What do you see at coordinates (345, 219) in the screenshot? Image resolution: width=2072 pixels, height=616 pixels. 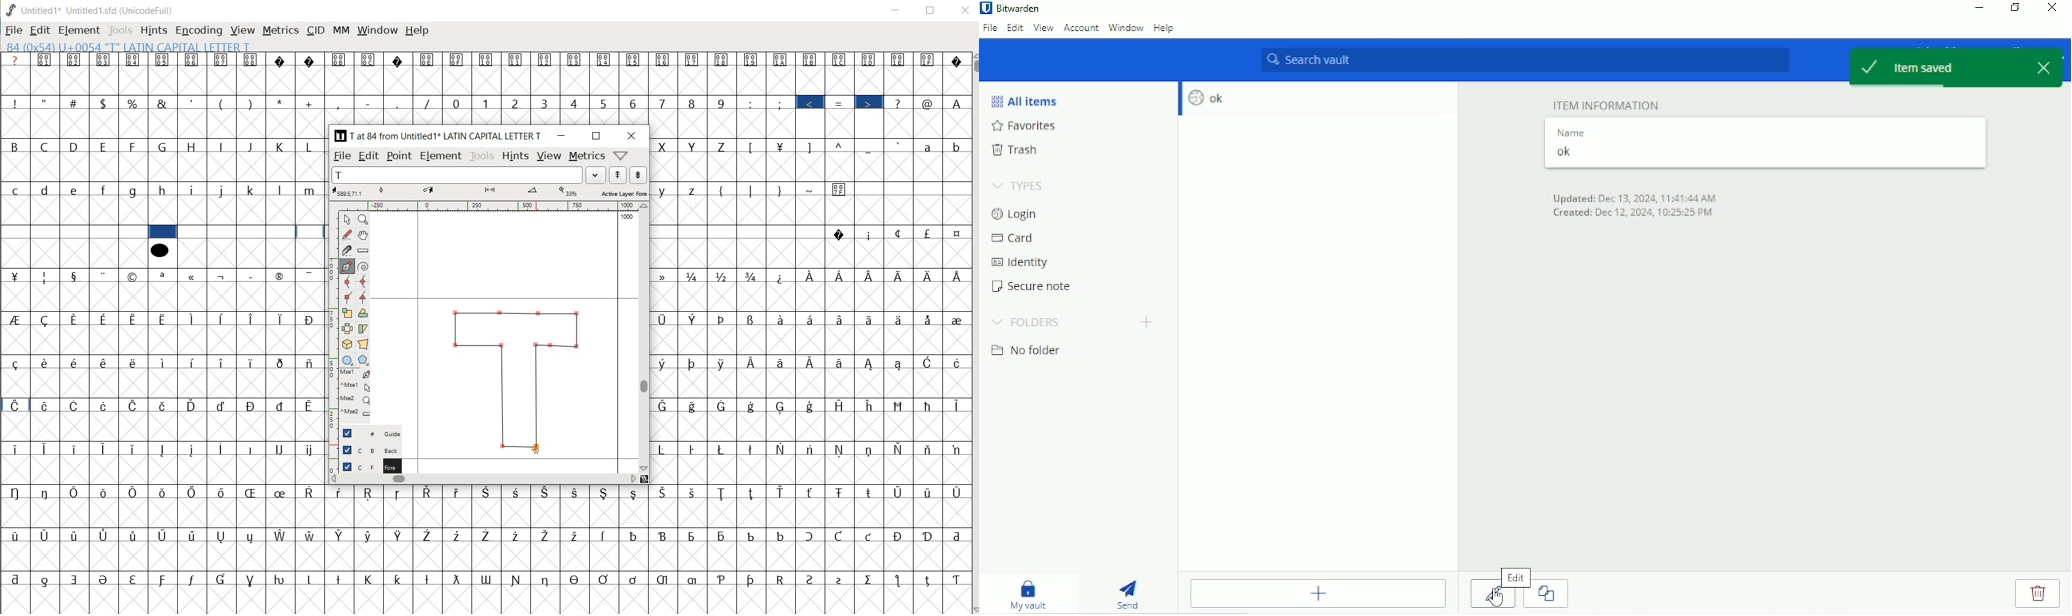 I see `point` at bounding box center [345, 219].